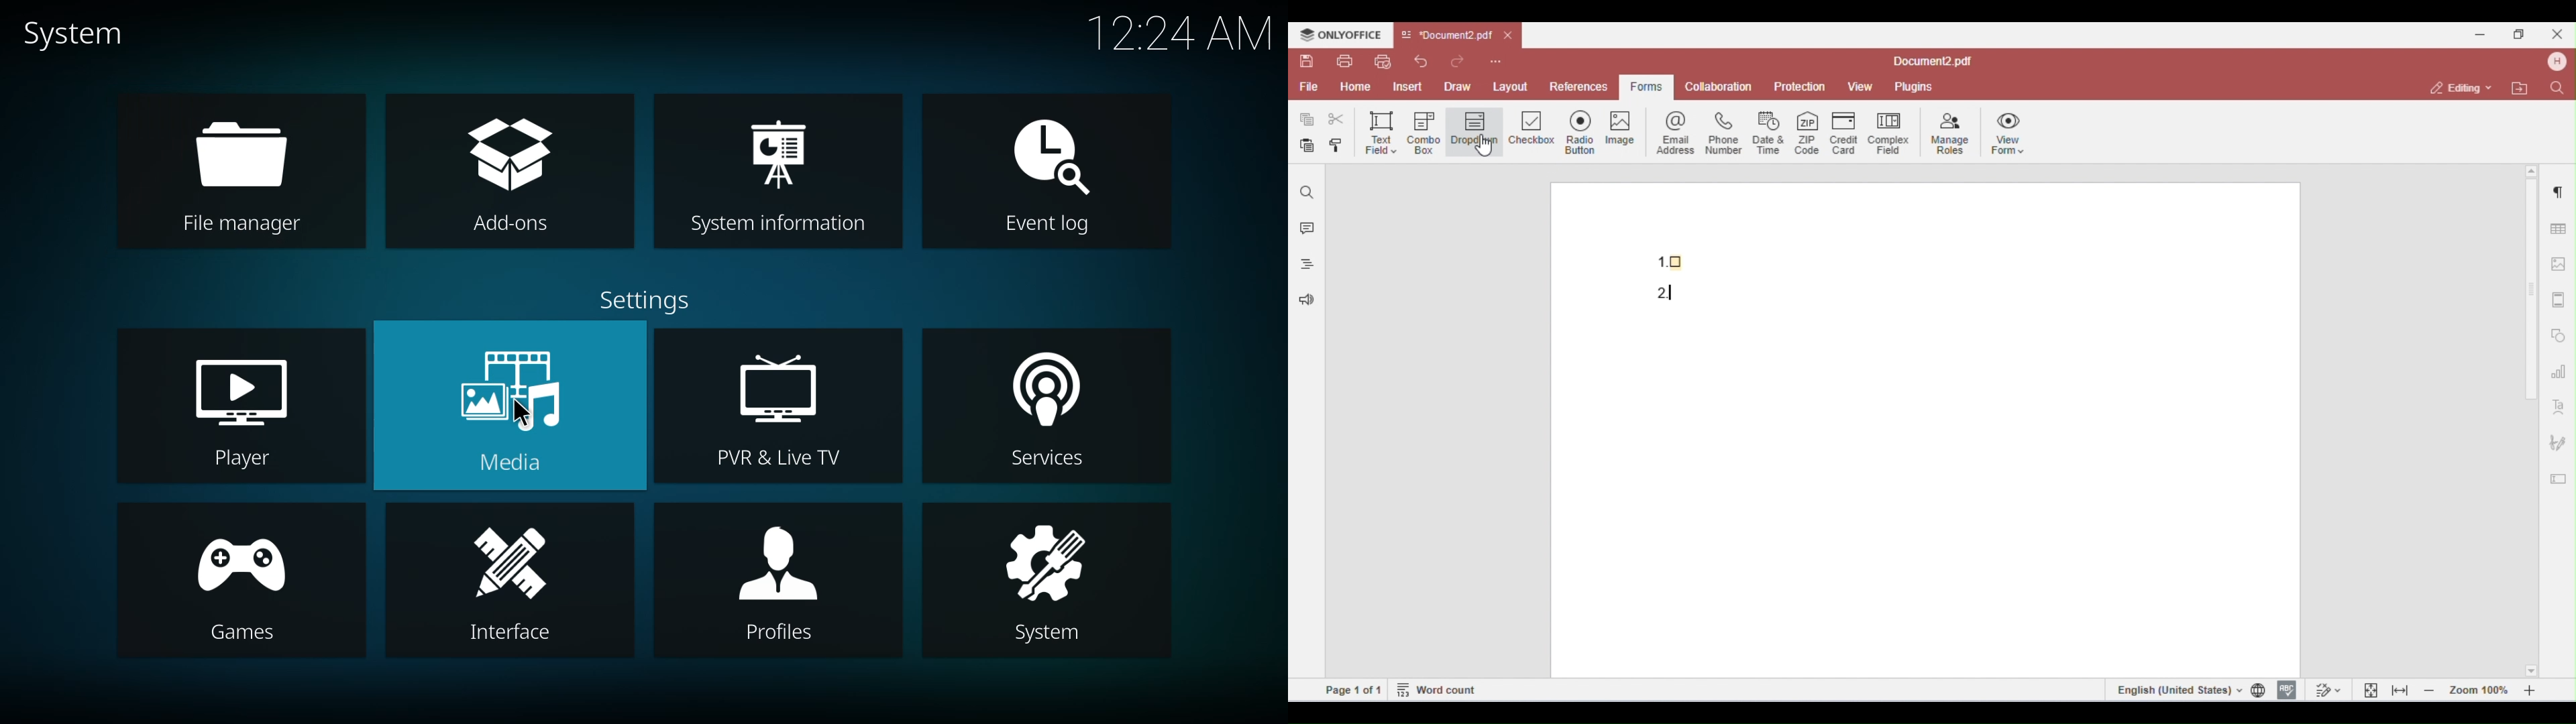 Image resolution: width=2576 pixels, height=728 pixels. Describe the element at coordinates (1179, 33) in the screenshot. I see `time` at that location.